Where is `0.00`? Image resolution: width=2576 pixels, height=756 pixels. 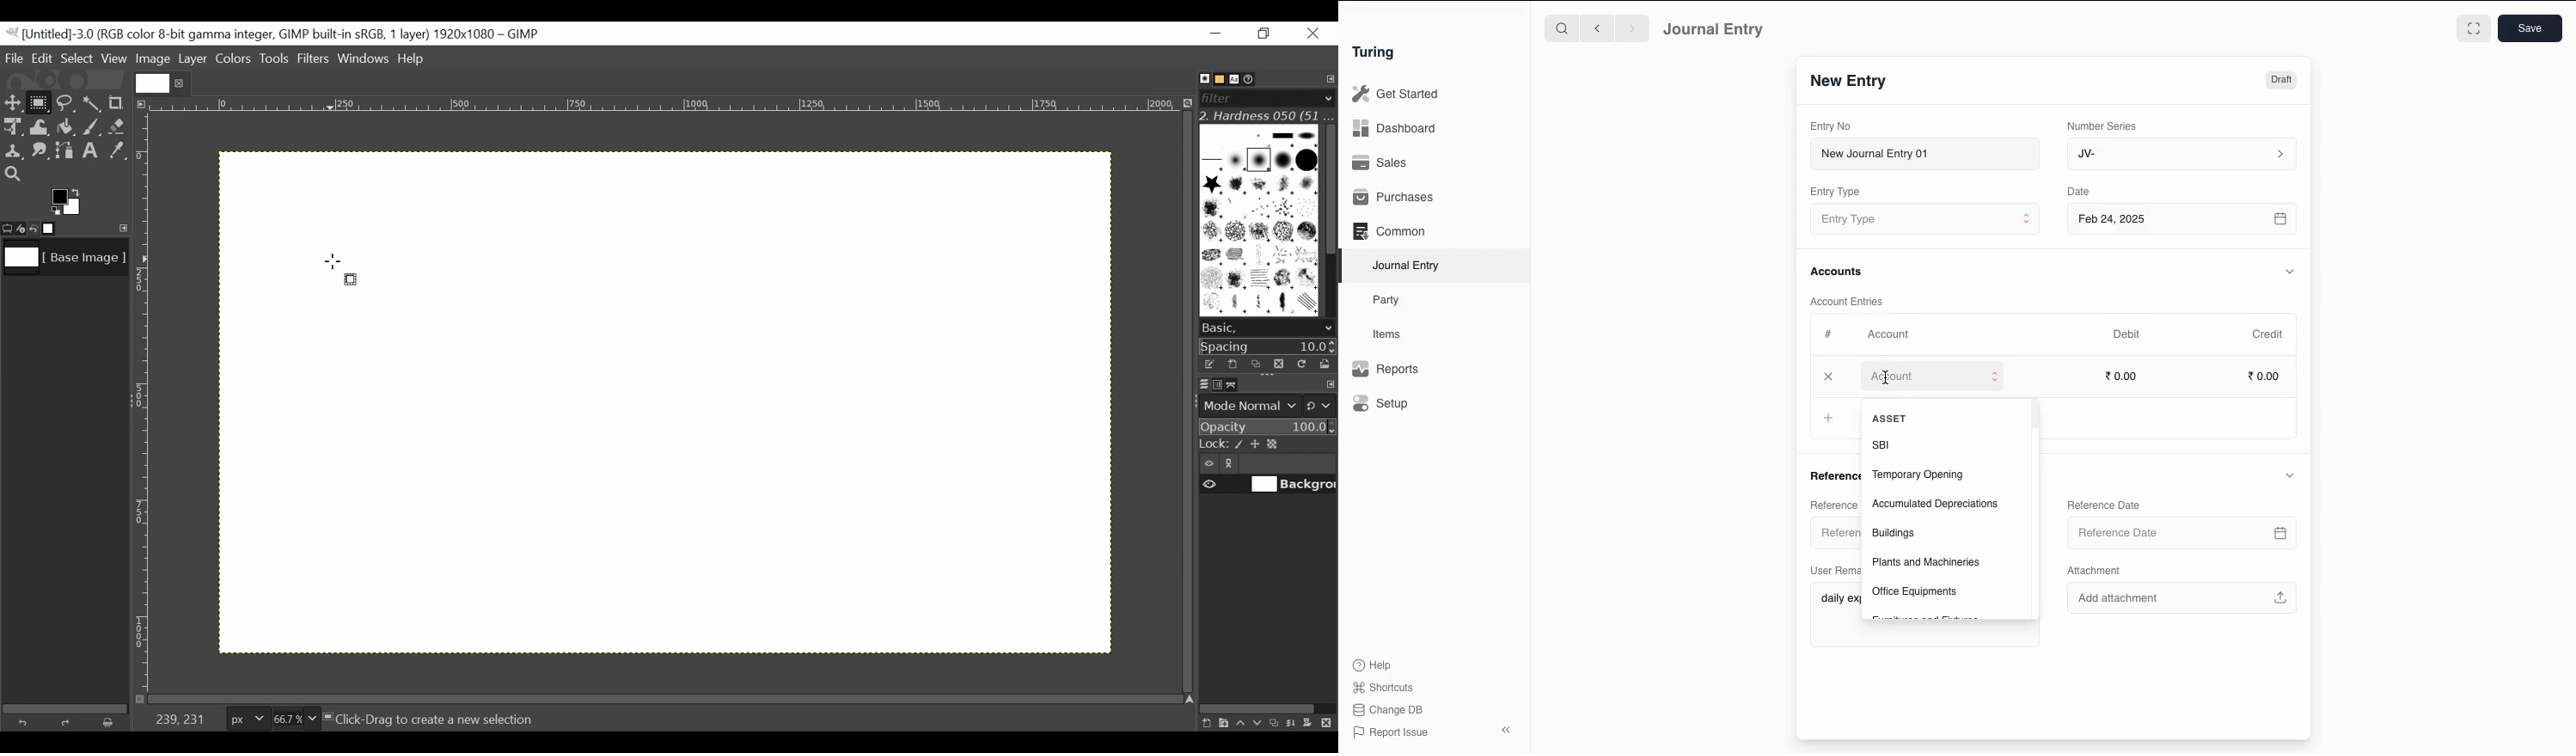
0.00 is located at coordinates (2122, 375).